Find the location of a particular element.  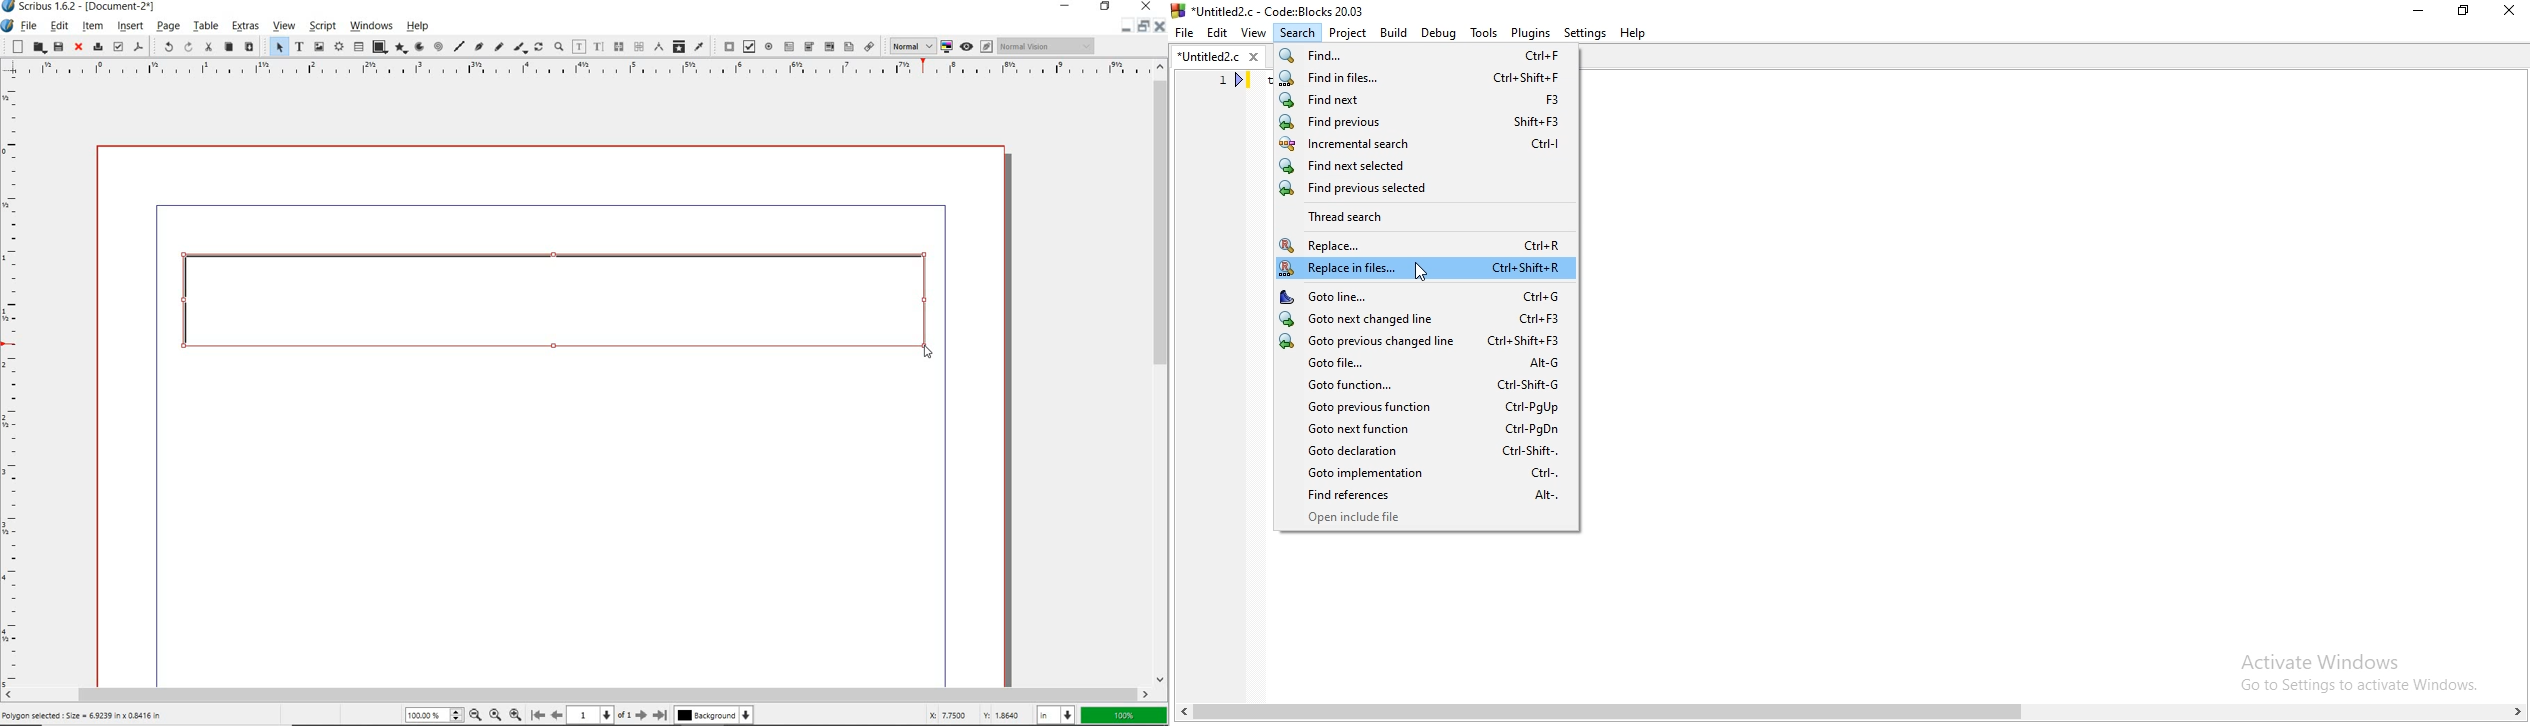

background is located at coordinates (716, 715).